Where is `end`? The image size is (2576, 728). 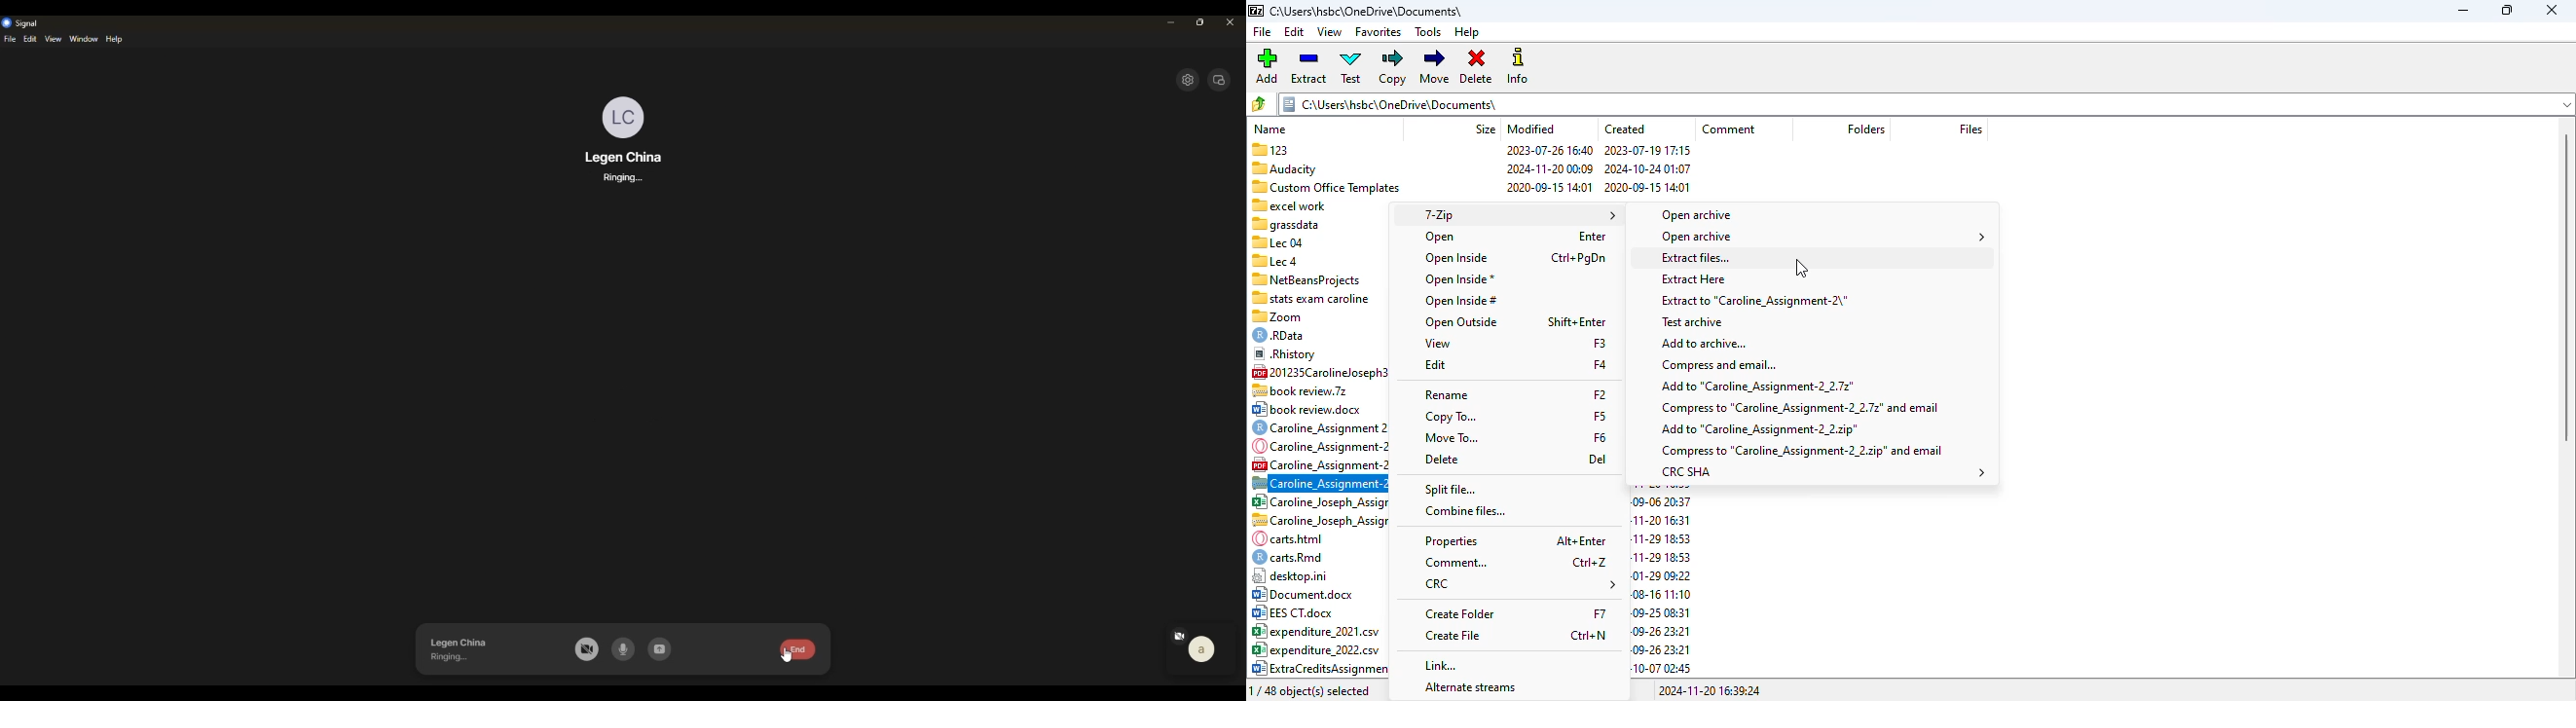
end is located at coordinates (795, 649).